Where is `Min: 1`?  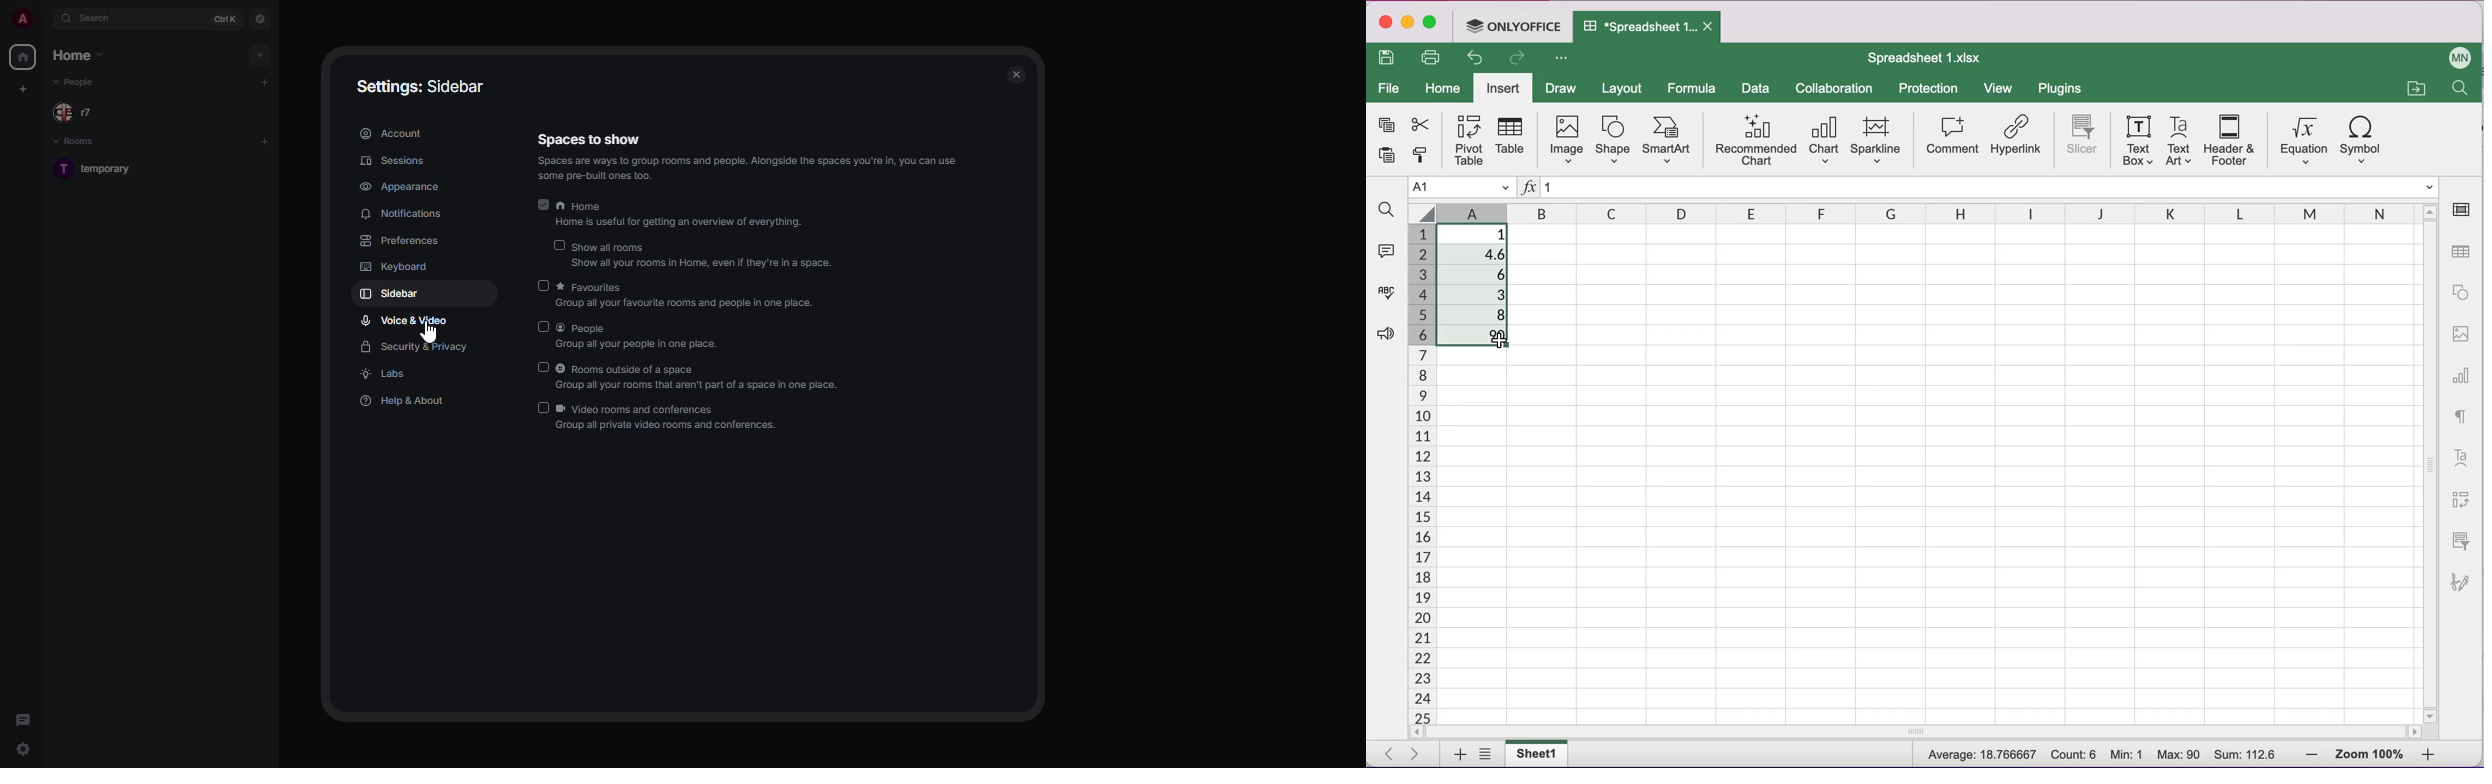
Min: 1 is located at coordinates (2128, 754).